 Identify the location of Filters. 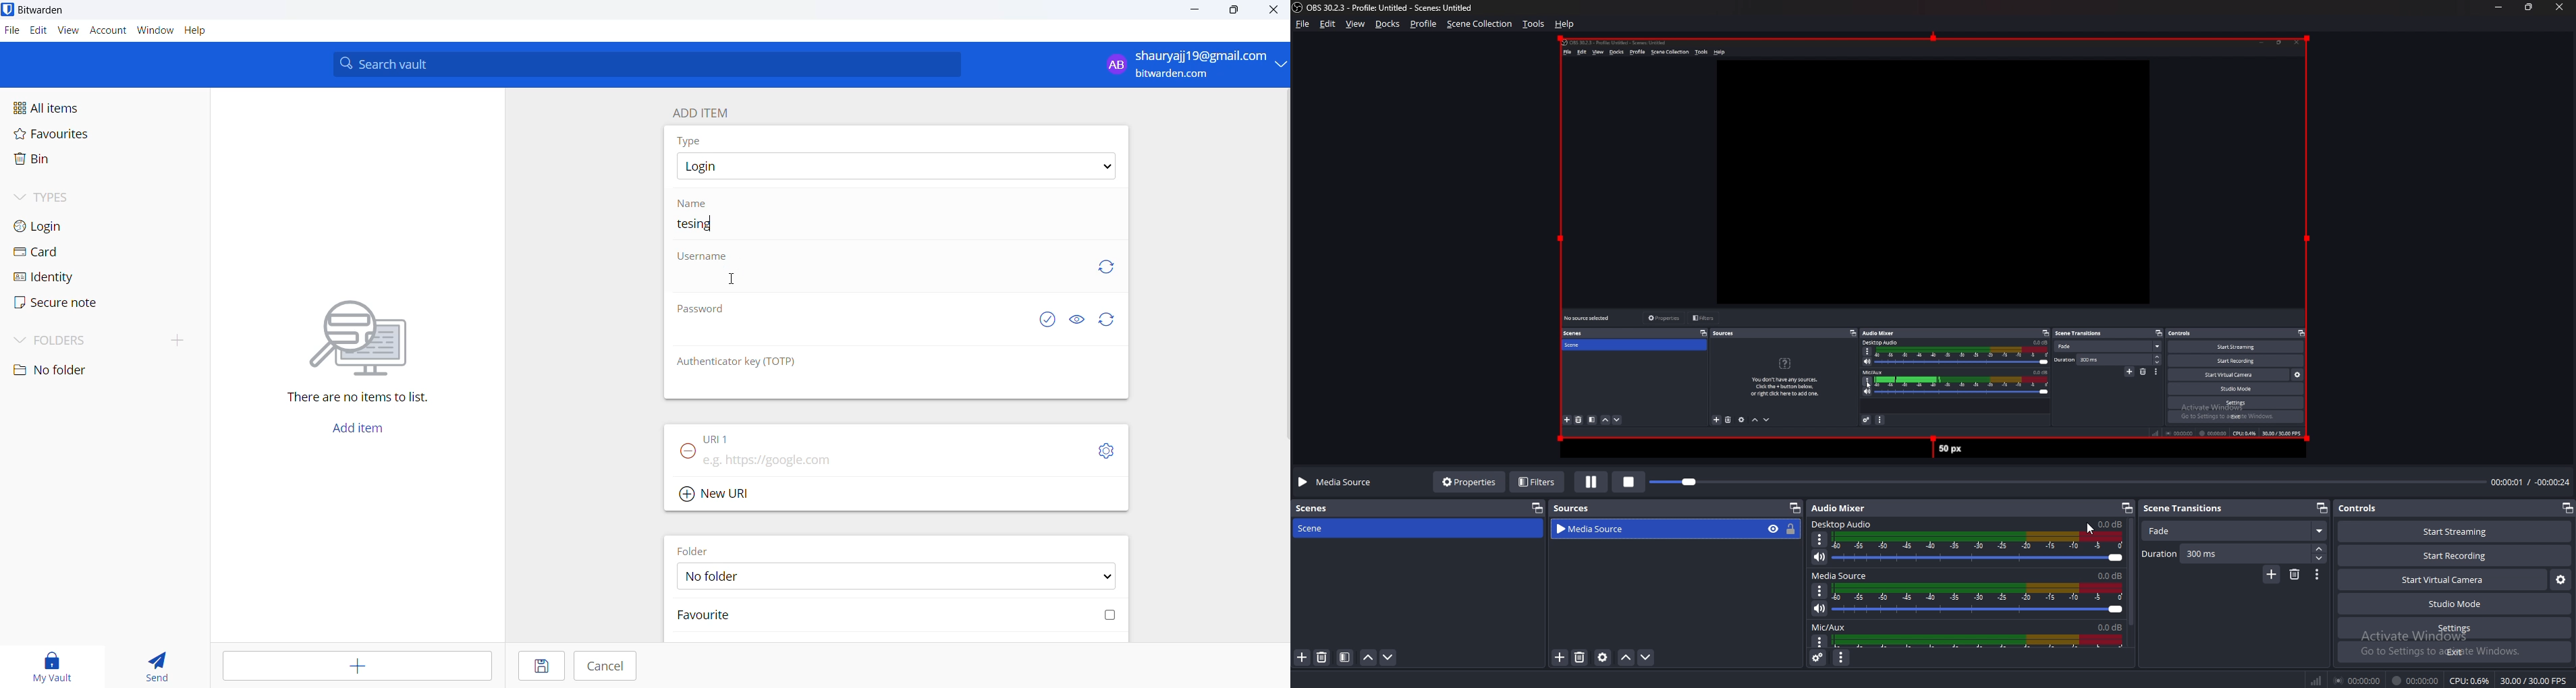
(1535, 482).